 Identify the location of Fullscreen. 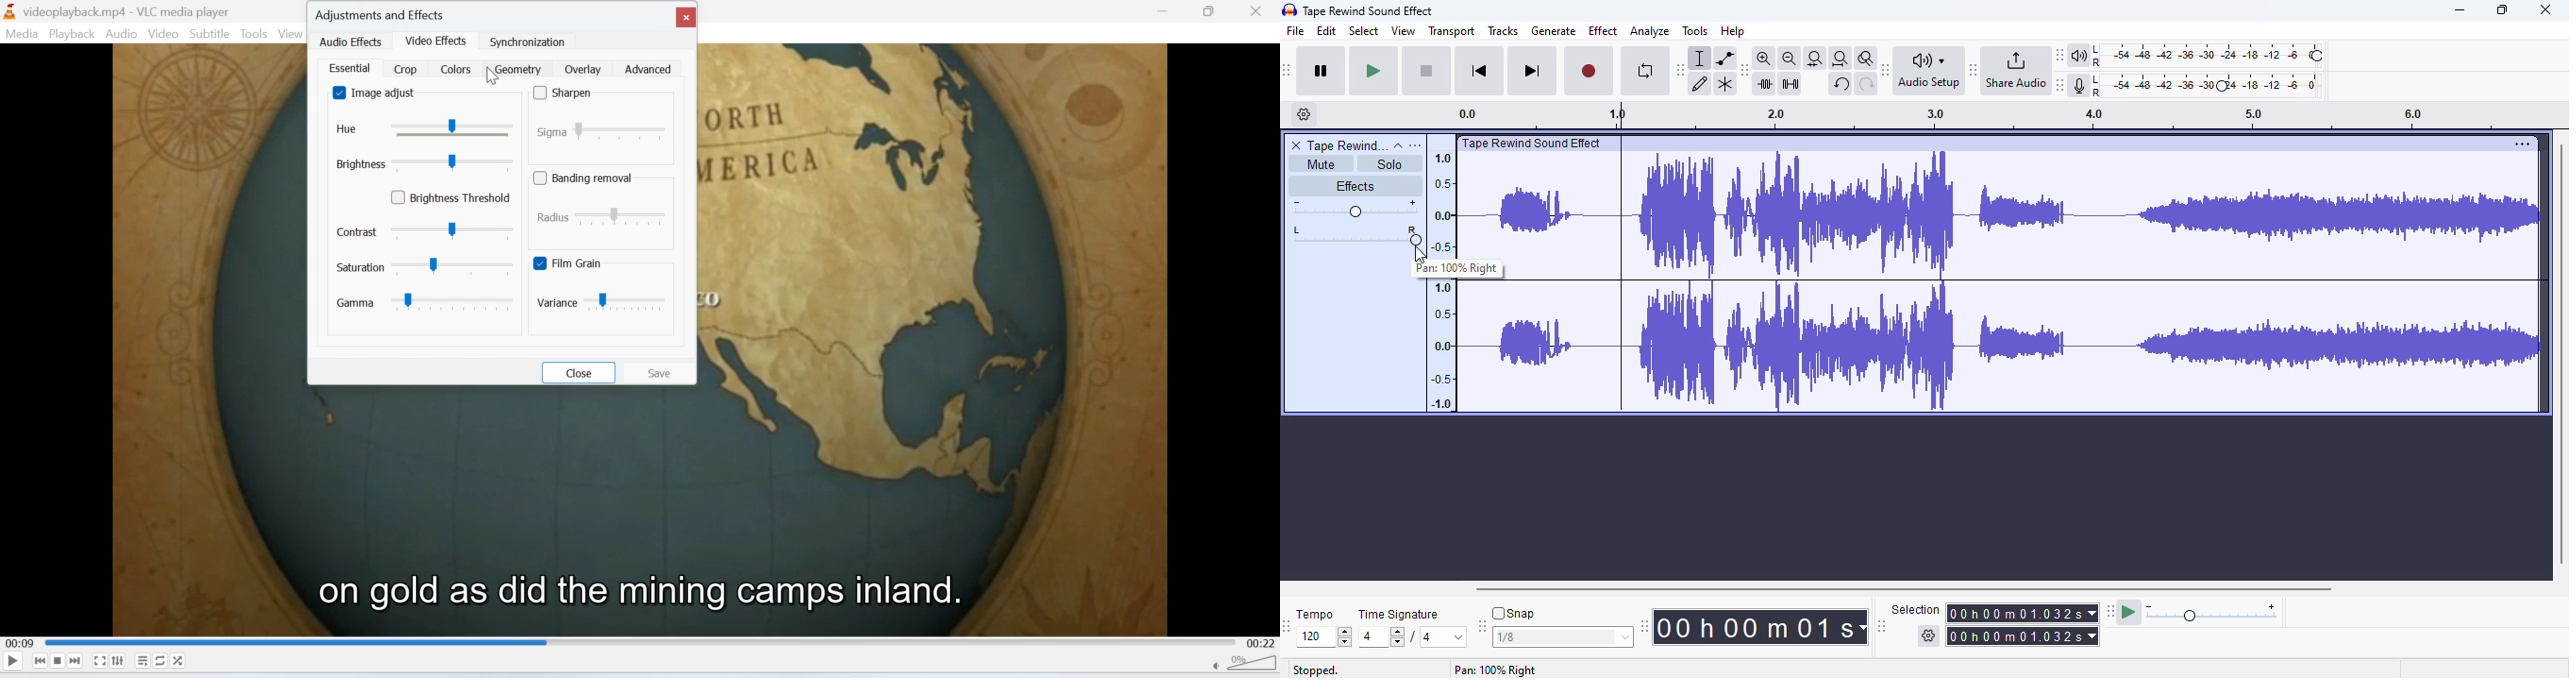
(100, 662).